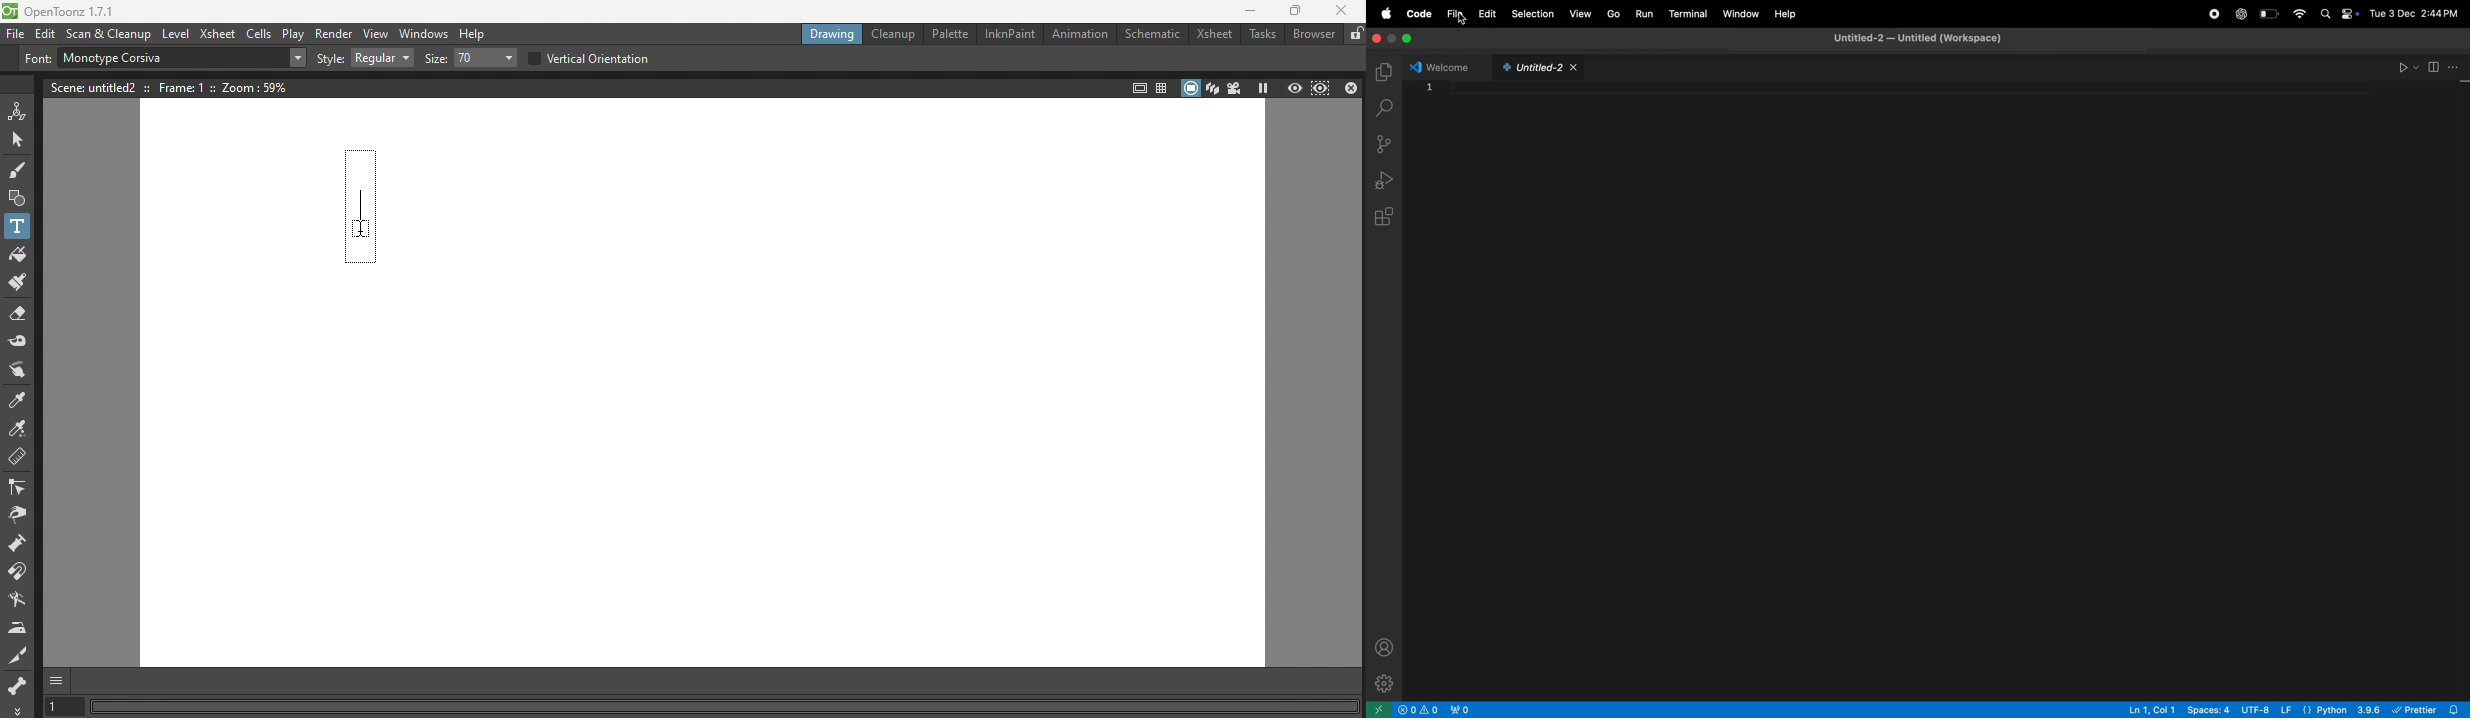  What do you see at coordinates (295, 57) in the screenshot?
I see `Drop down` at bounding box center [295, 57].